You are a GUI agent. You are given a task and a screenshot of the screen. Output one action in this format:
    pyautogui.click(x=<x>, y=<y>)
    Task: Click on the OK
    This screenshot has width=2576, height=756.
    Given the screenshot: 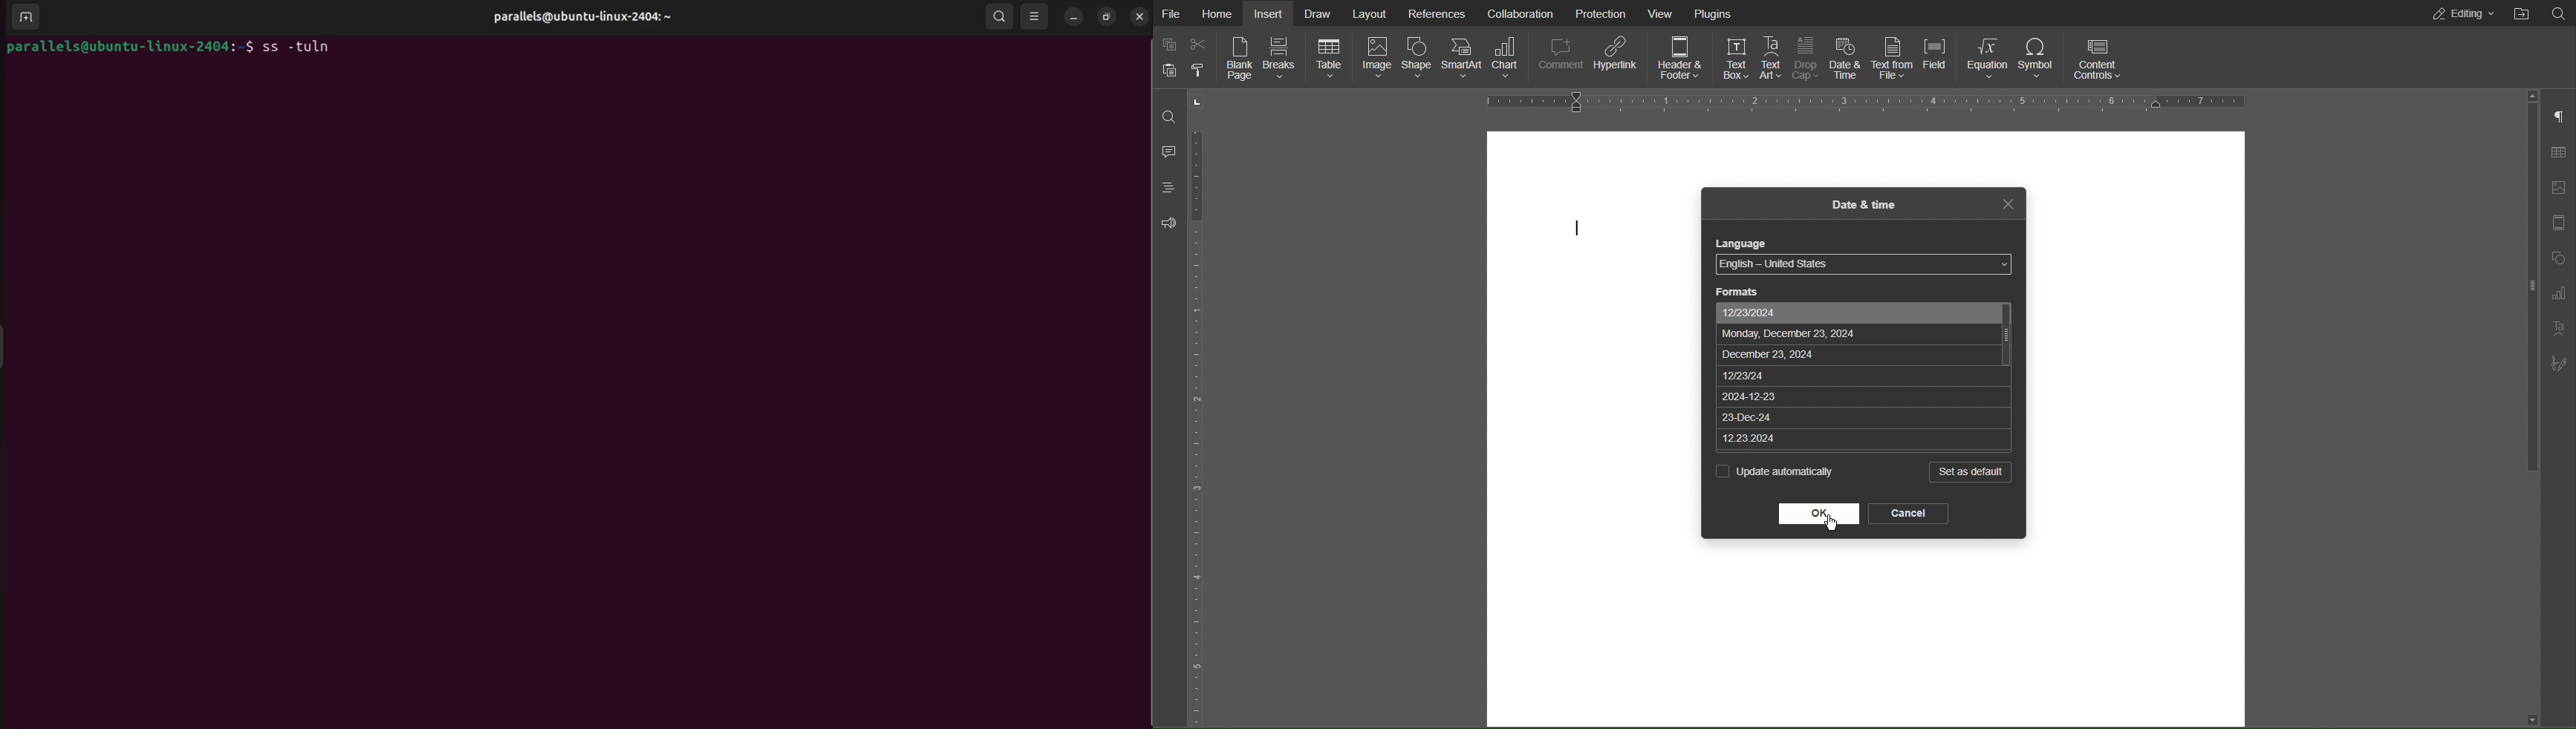 What is the action you would take?
    pyautogui.click(x=1818, y=513)
    